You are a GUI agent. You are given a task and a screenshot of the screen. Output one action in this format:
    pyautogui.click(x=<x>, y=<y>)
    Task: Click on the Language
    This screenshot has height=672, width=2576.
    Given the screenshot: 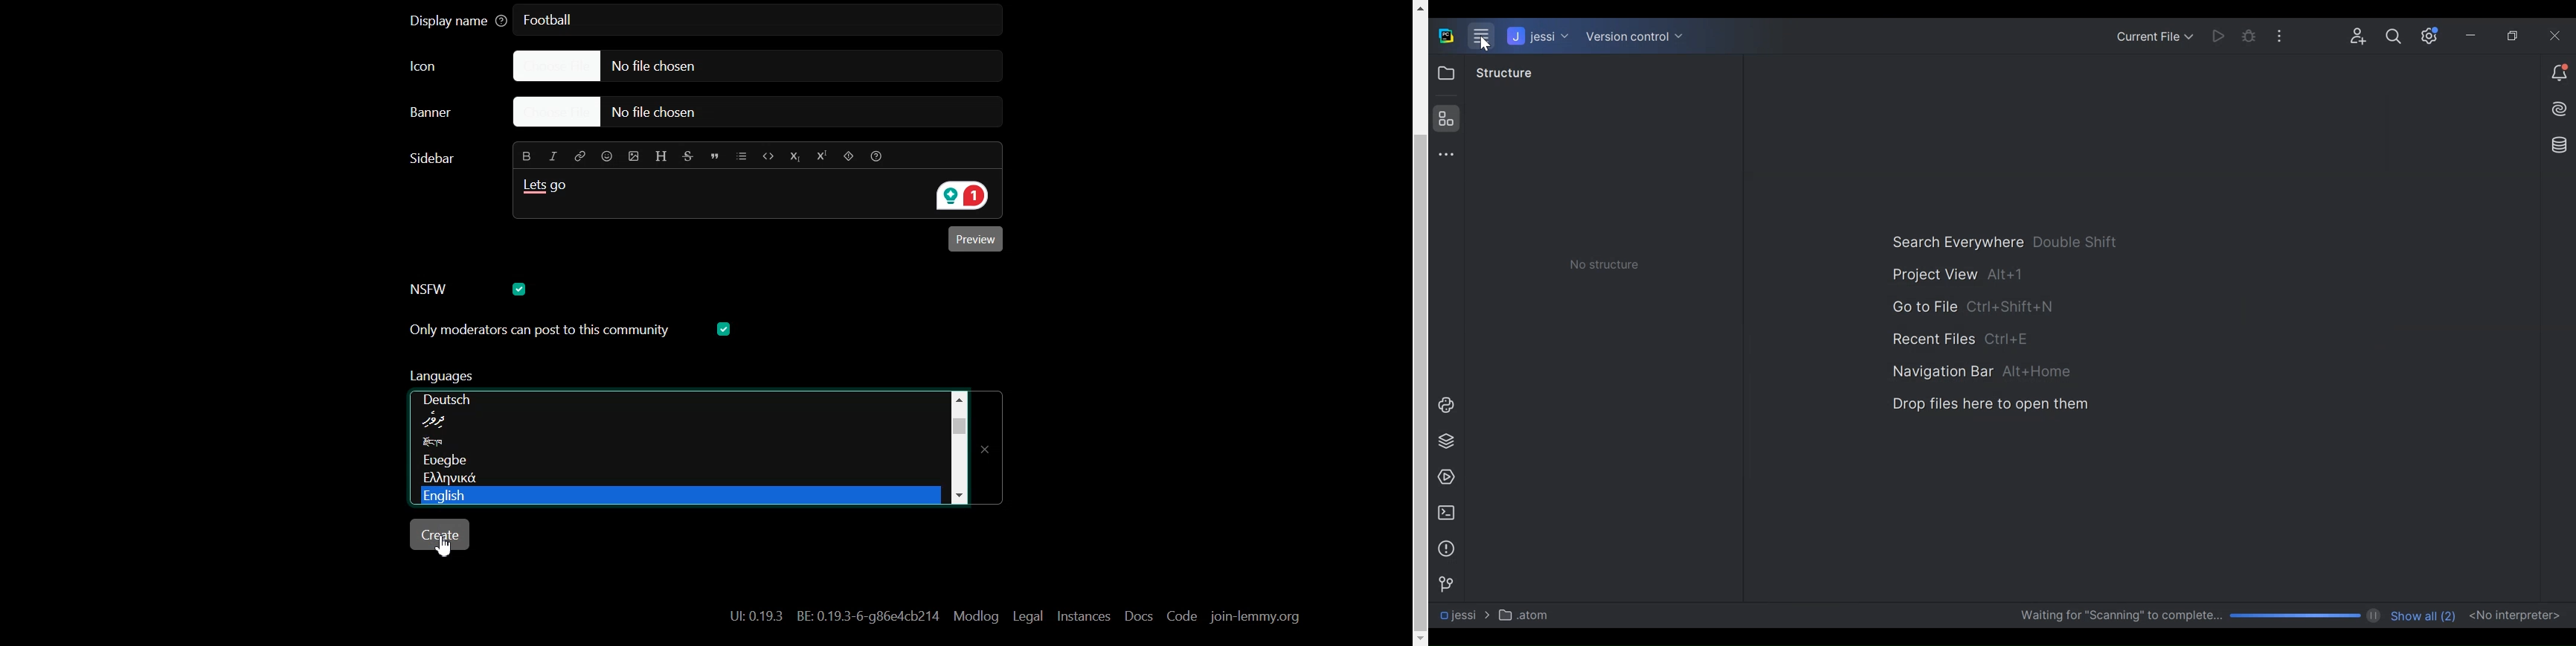 What is the action you would take?
    pyautogui.click(x=675, y=423)
    